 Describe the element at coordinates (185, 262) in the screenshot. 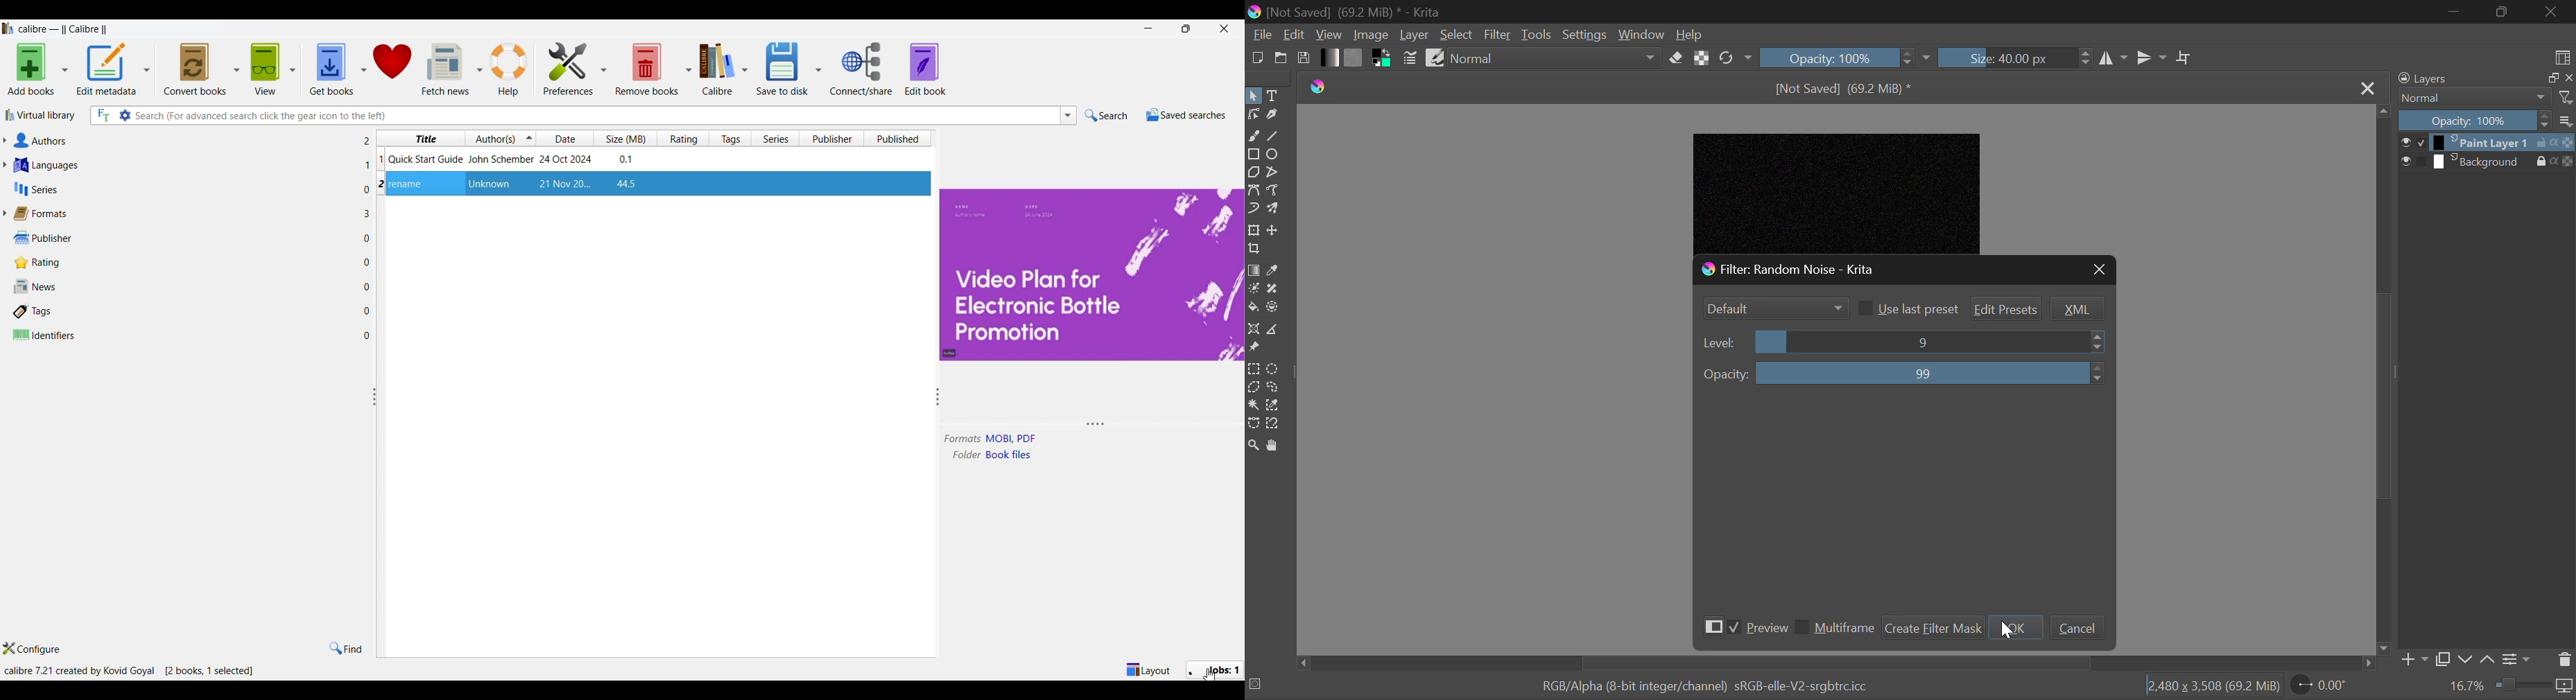

I see `Rating` at that location.